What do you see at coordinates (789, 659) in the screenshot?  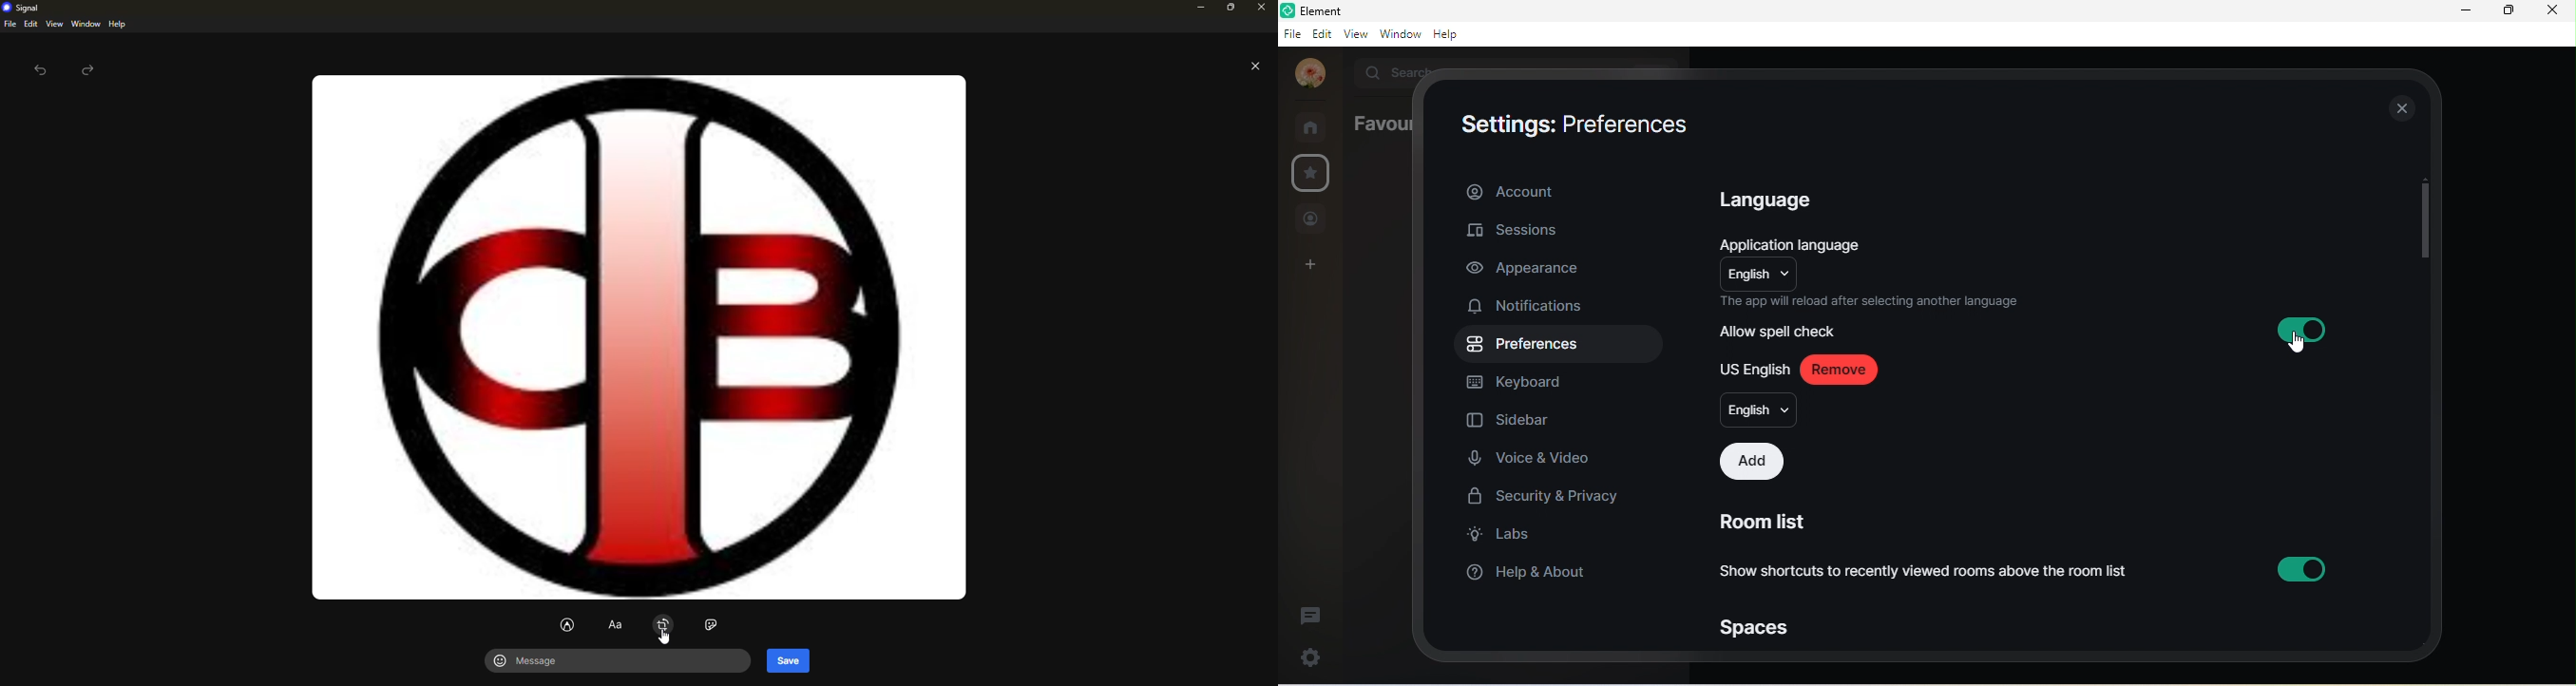 I see `save` at bounding box center [789, 659].